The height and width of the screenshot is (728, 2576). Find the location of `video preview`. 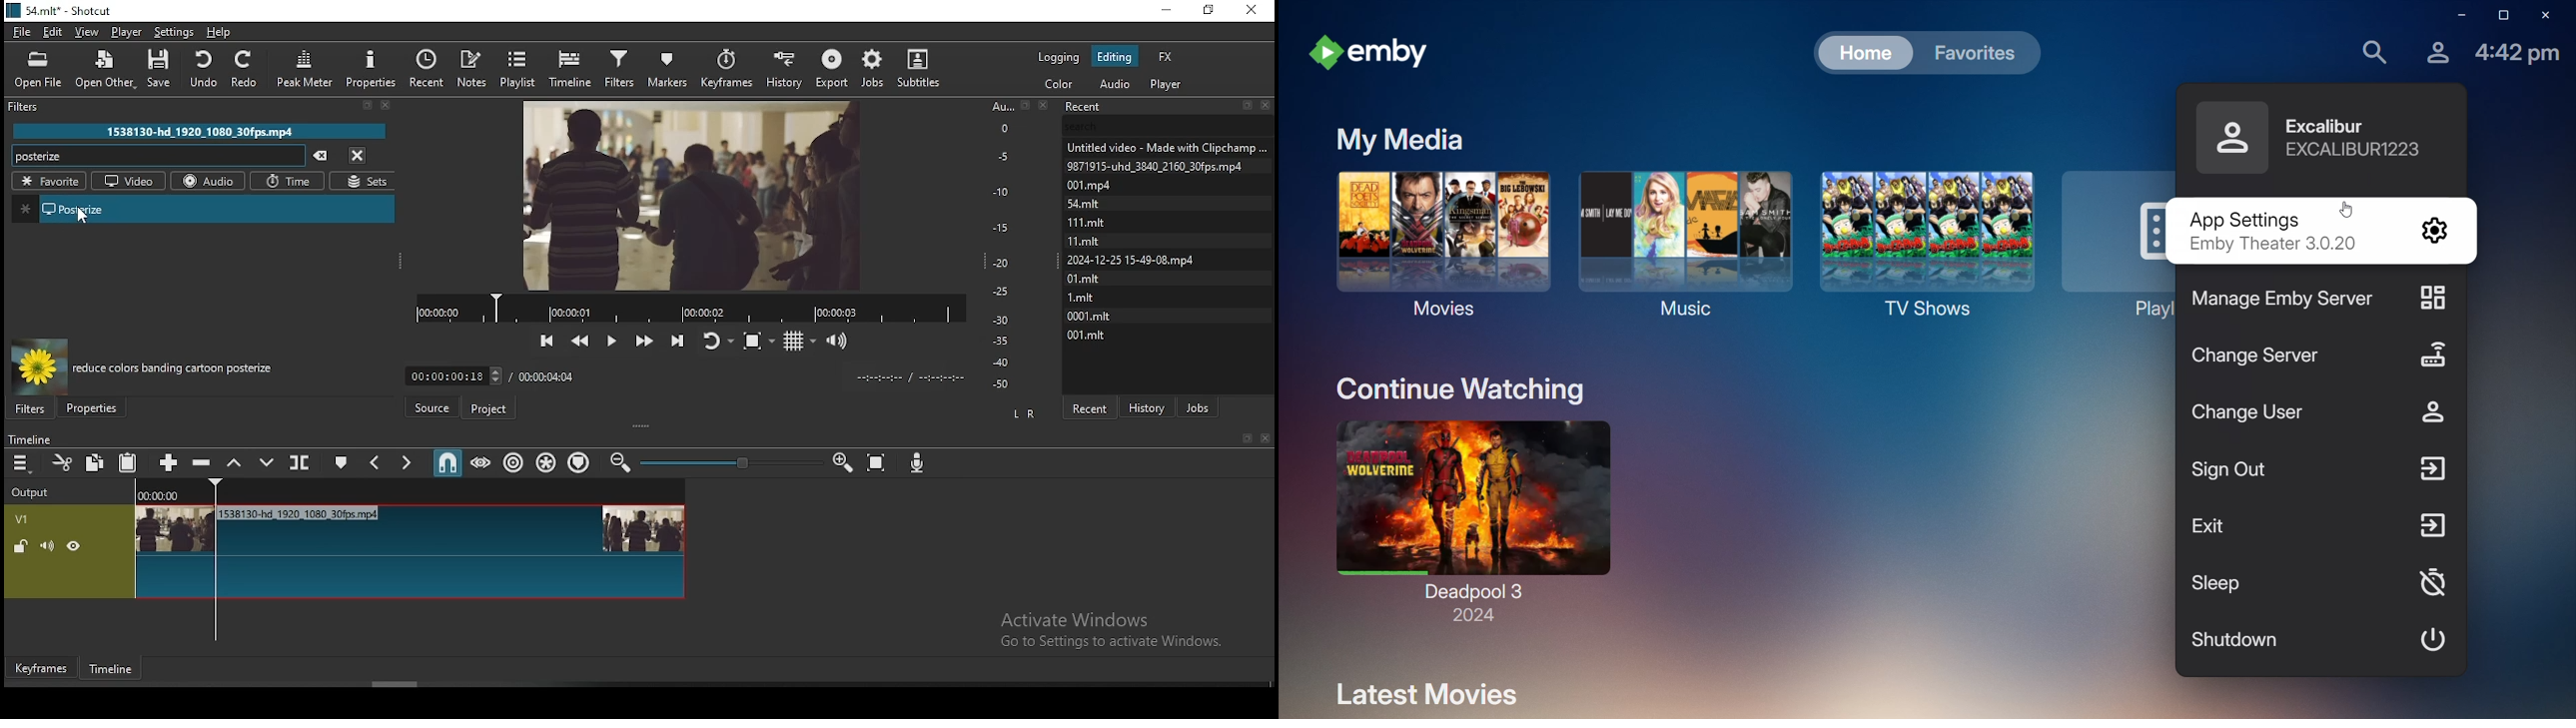

video preview is located at coordinates (684, 197).